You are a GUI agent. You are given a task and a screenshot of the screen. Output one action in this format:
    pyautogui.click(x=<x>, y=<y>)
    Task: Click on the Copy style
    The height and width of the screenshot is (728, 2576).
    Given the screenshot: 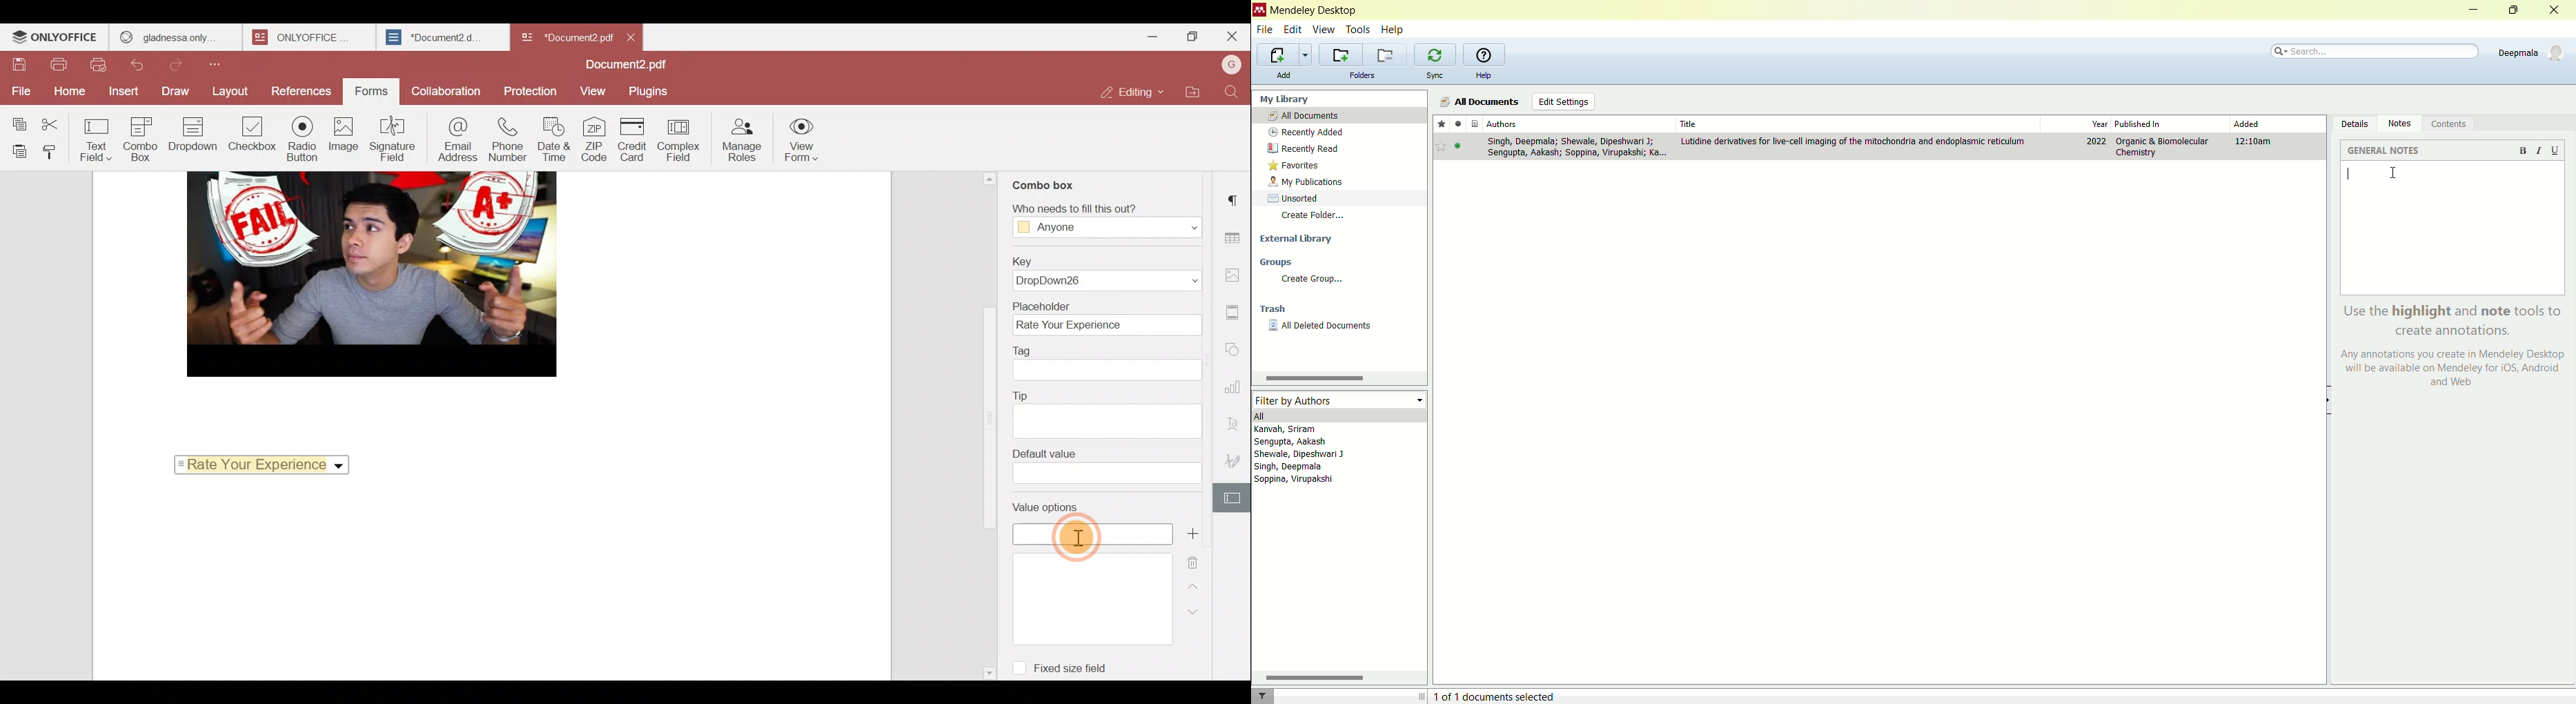 What is the action you would take?
    pyautogui.click(x=56, y=152)
    